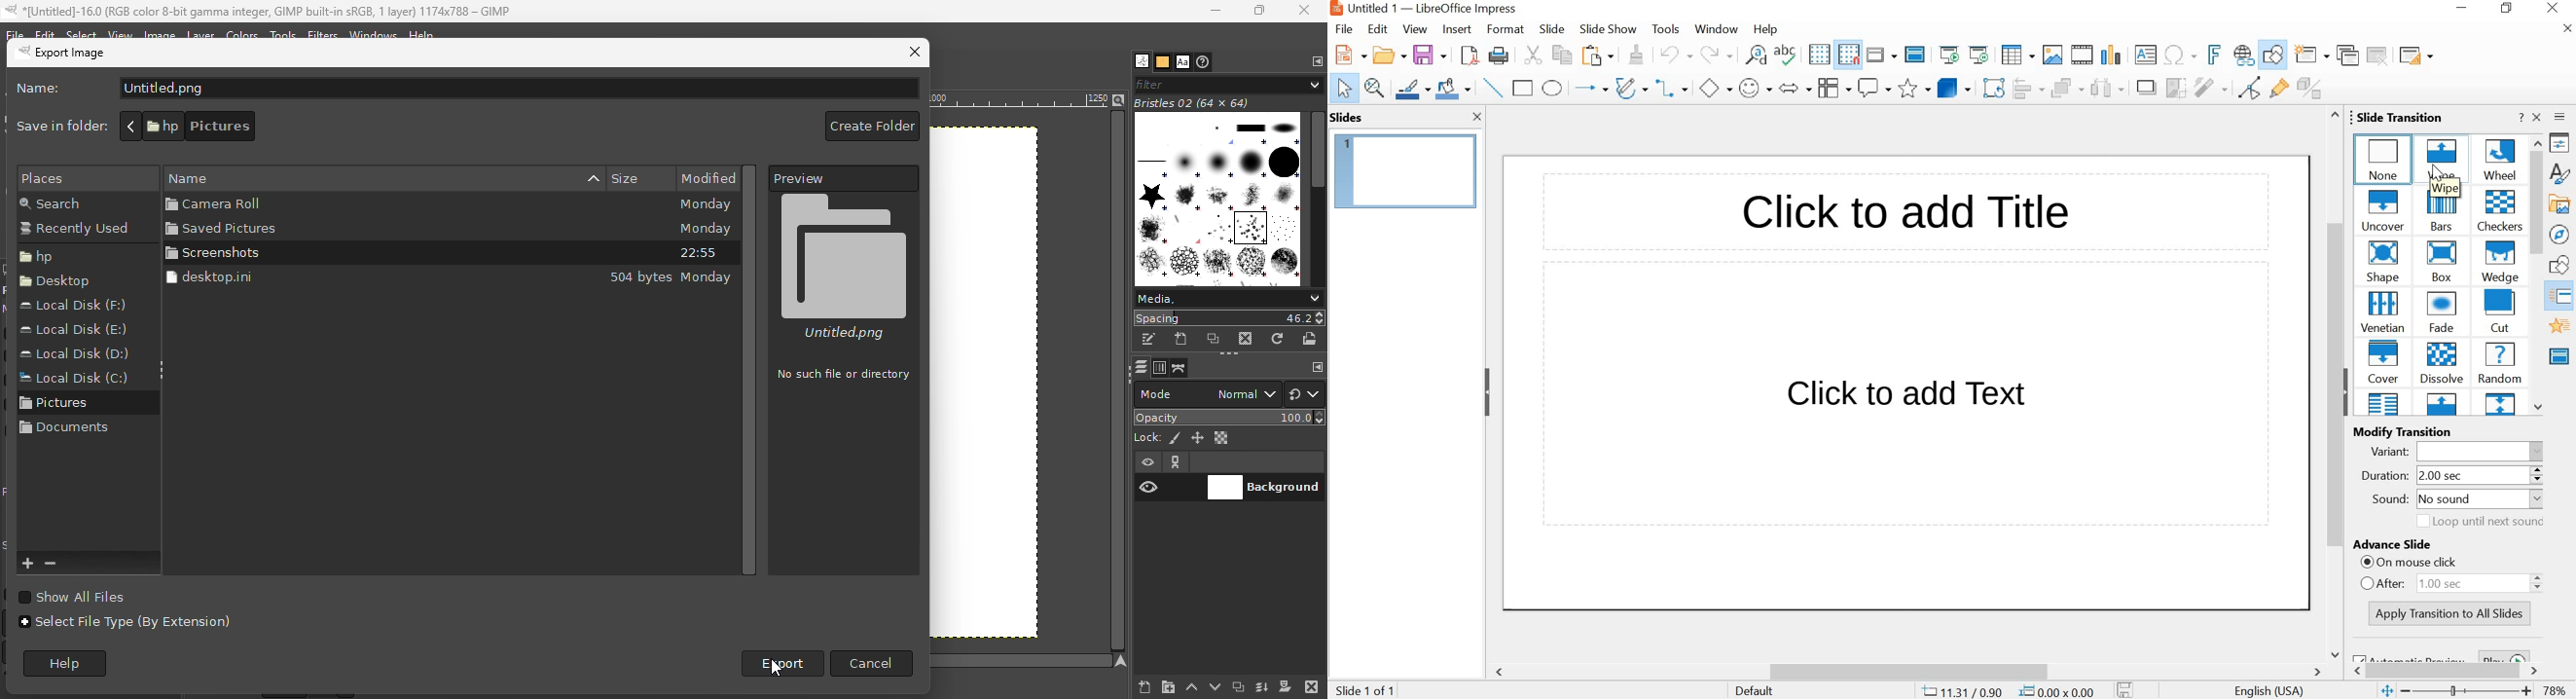 This screenshot has width=2576, height=700. What do you see at coordinates (2111, 53) in the screenshot?
I see `Insert chart` at bounding box center [2111, 53].